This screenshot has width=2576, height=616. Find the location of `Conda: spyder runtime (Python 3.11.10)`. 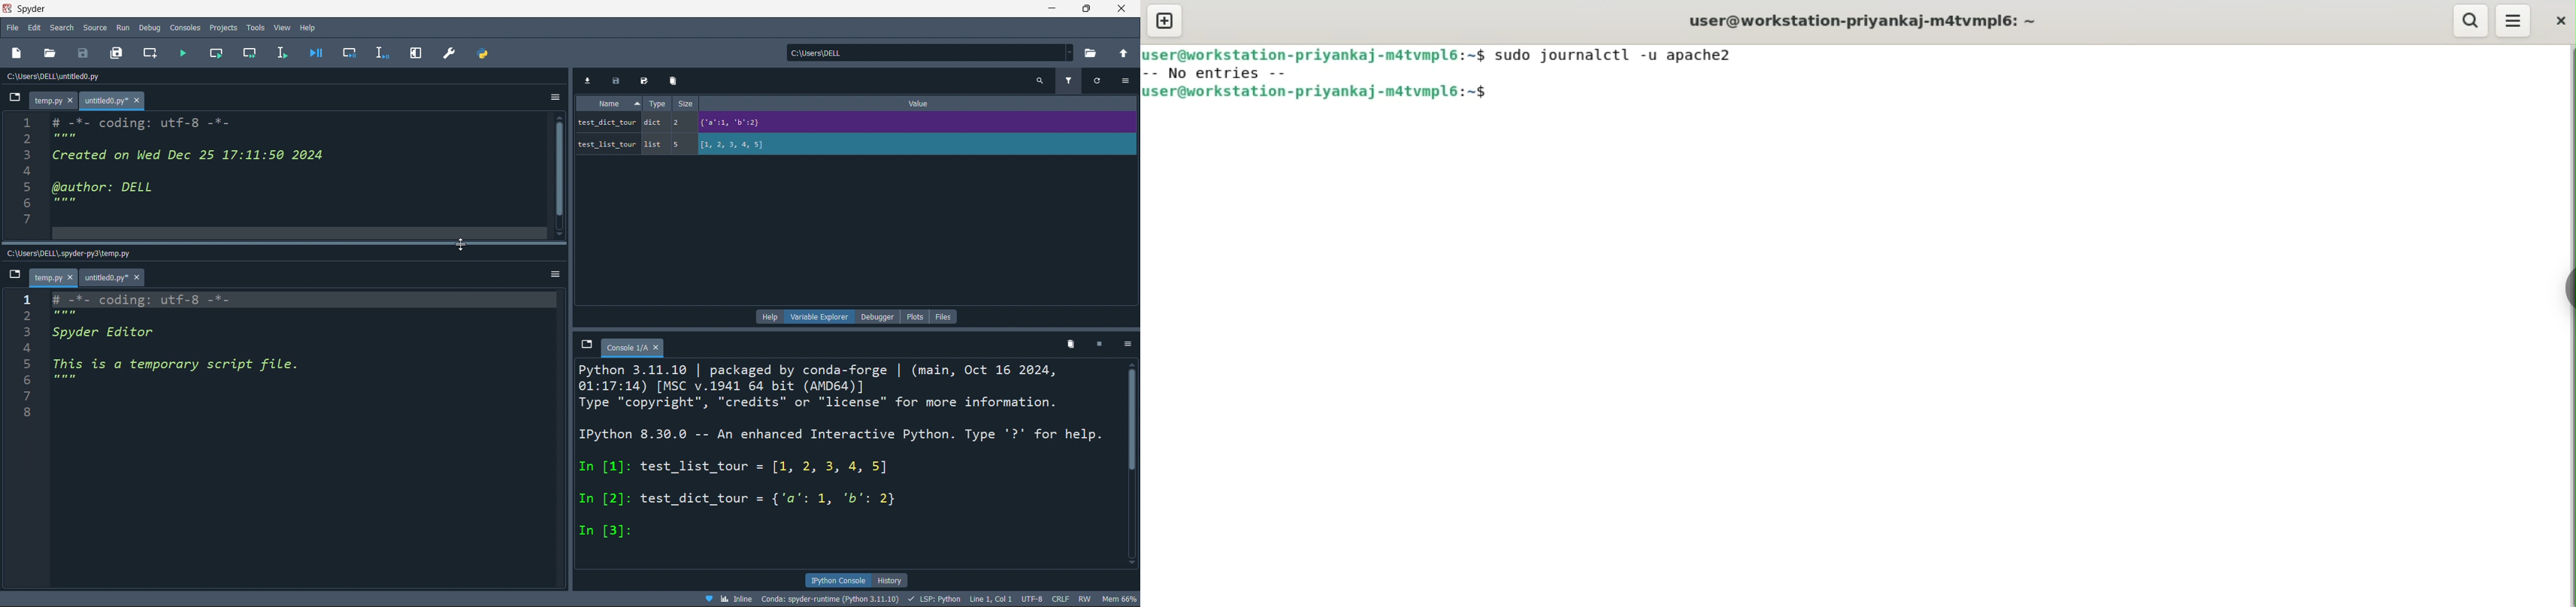

Conda: spyder runtime (Python 3.11.10) is located at coordinates (836, 599).